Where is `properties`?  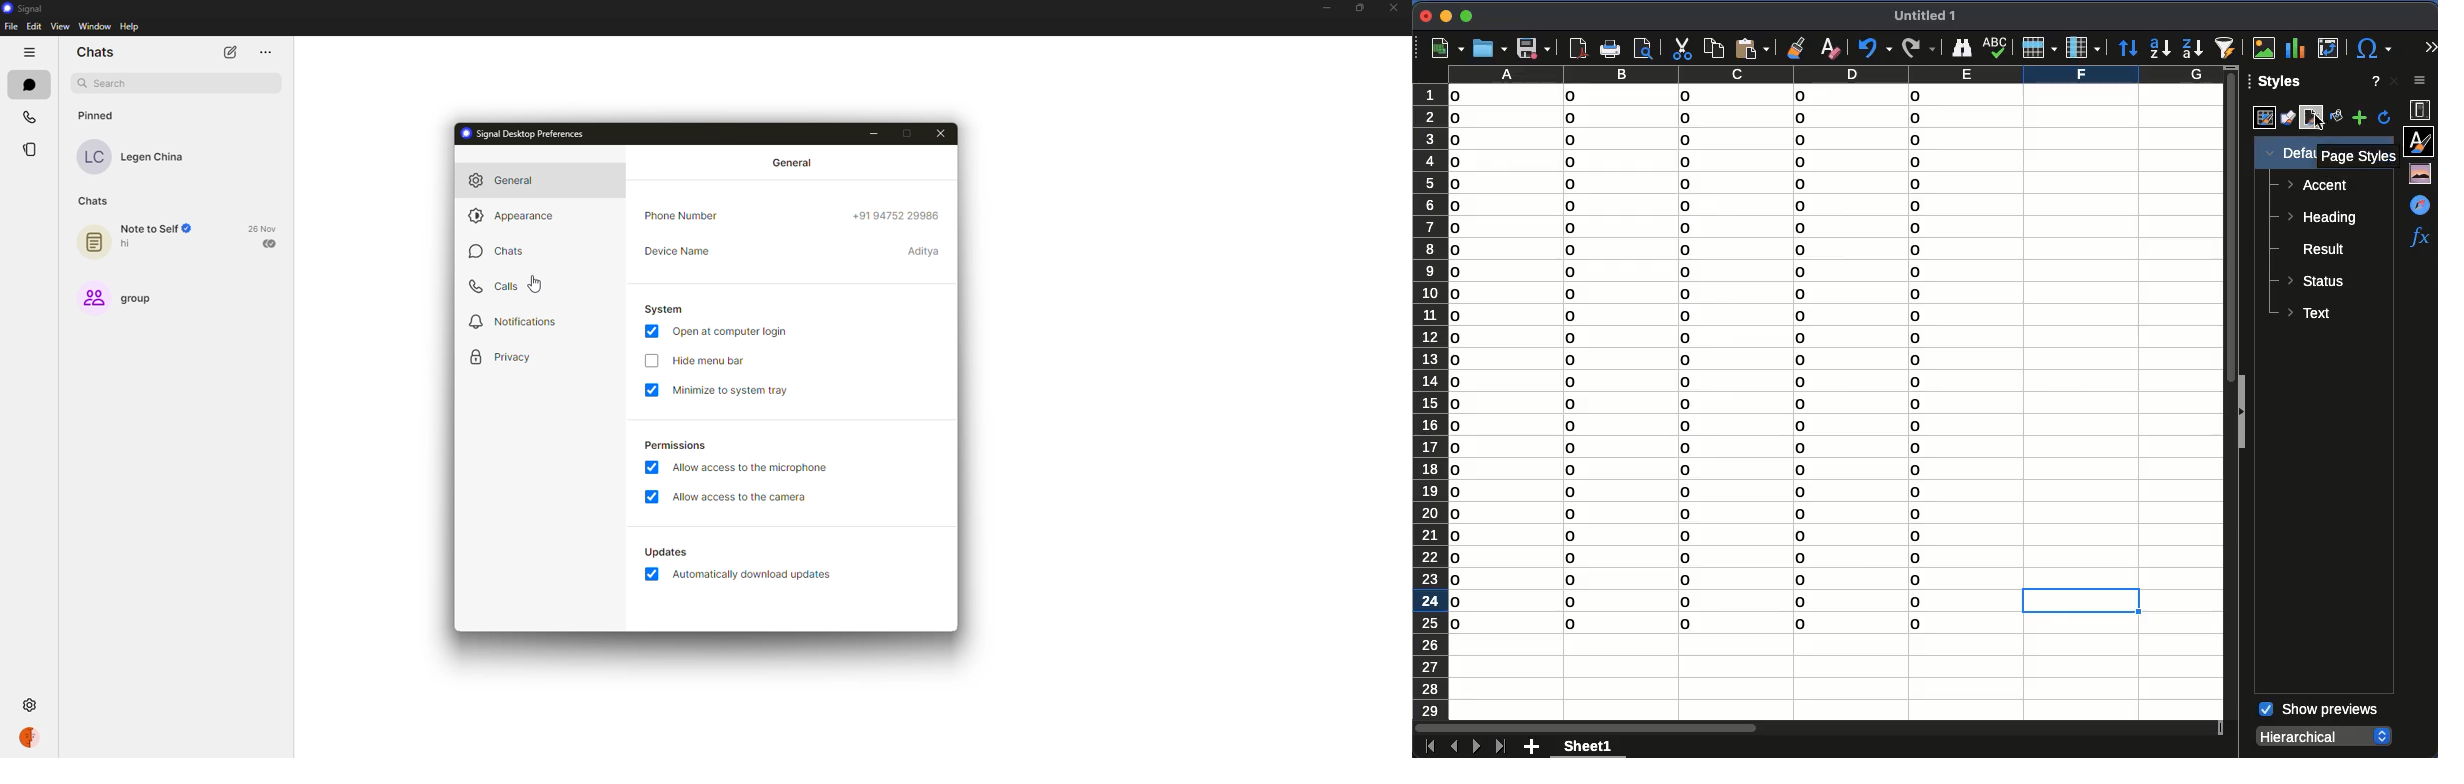 properties is located at coordinates (2421, 110).